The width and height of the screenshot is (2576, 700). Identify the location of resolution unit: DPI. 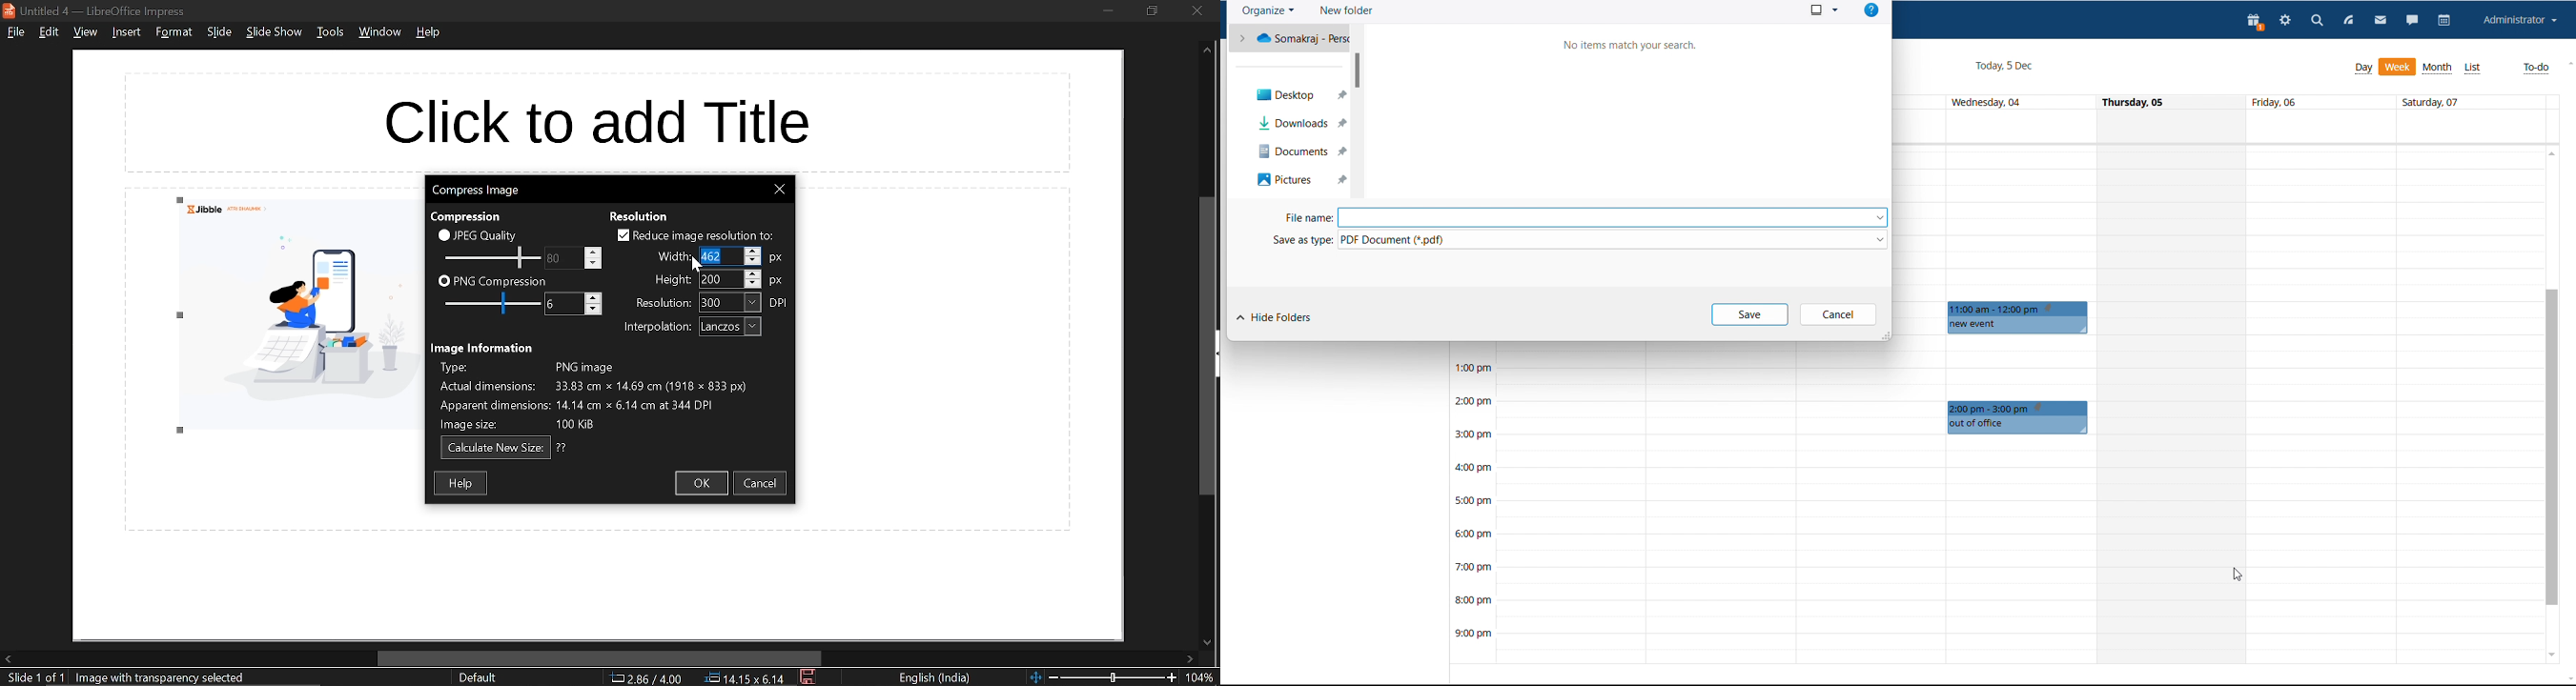
(780, 303).